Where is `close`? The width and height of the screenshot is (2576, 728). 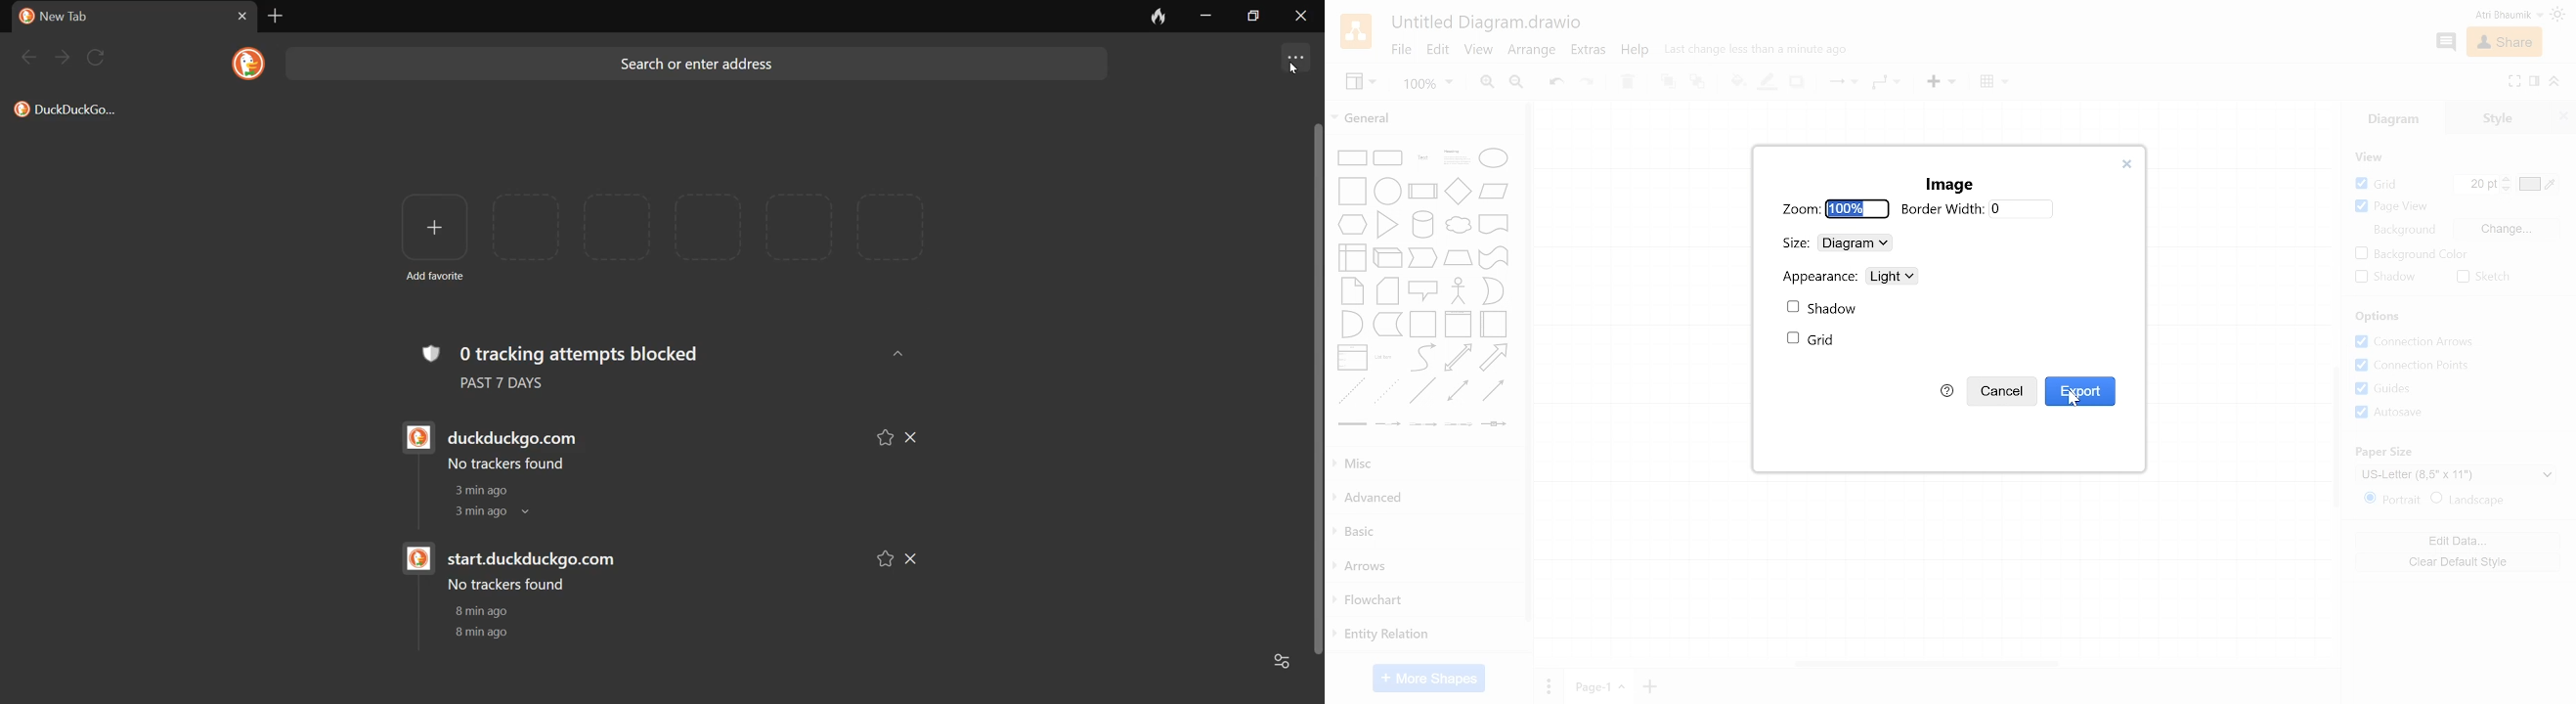 close is located at coordinates (1304, 18).